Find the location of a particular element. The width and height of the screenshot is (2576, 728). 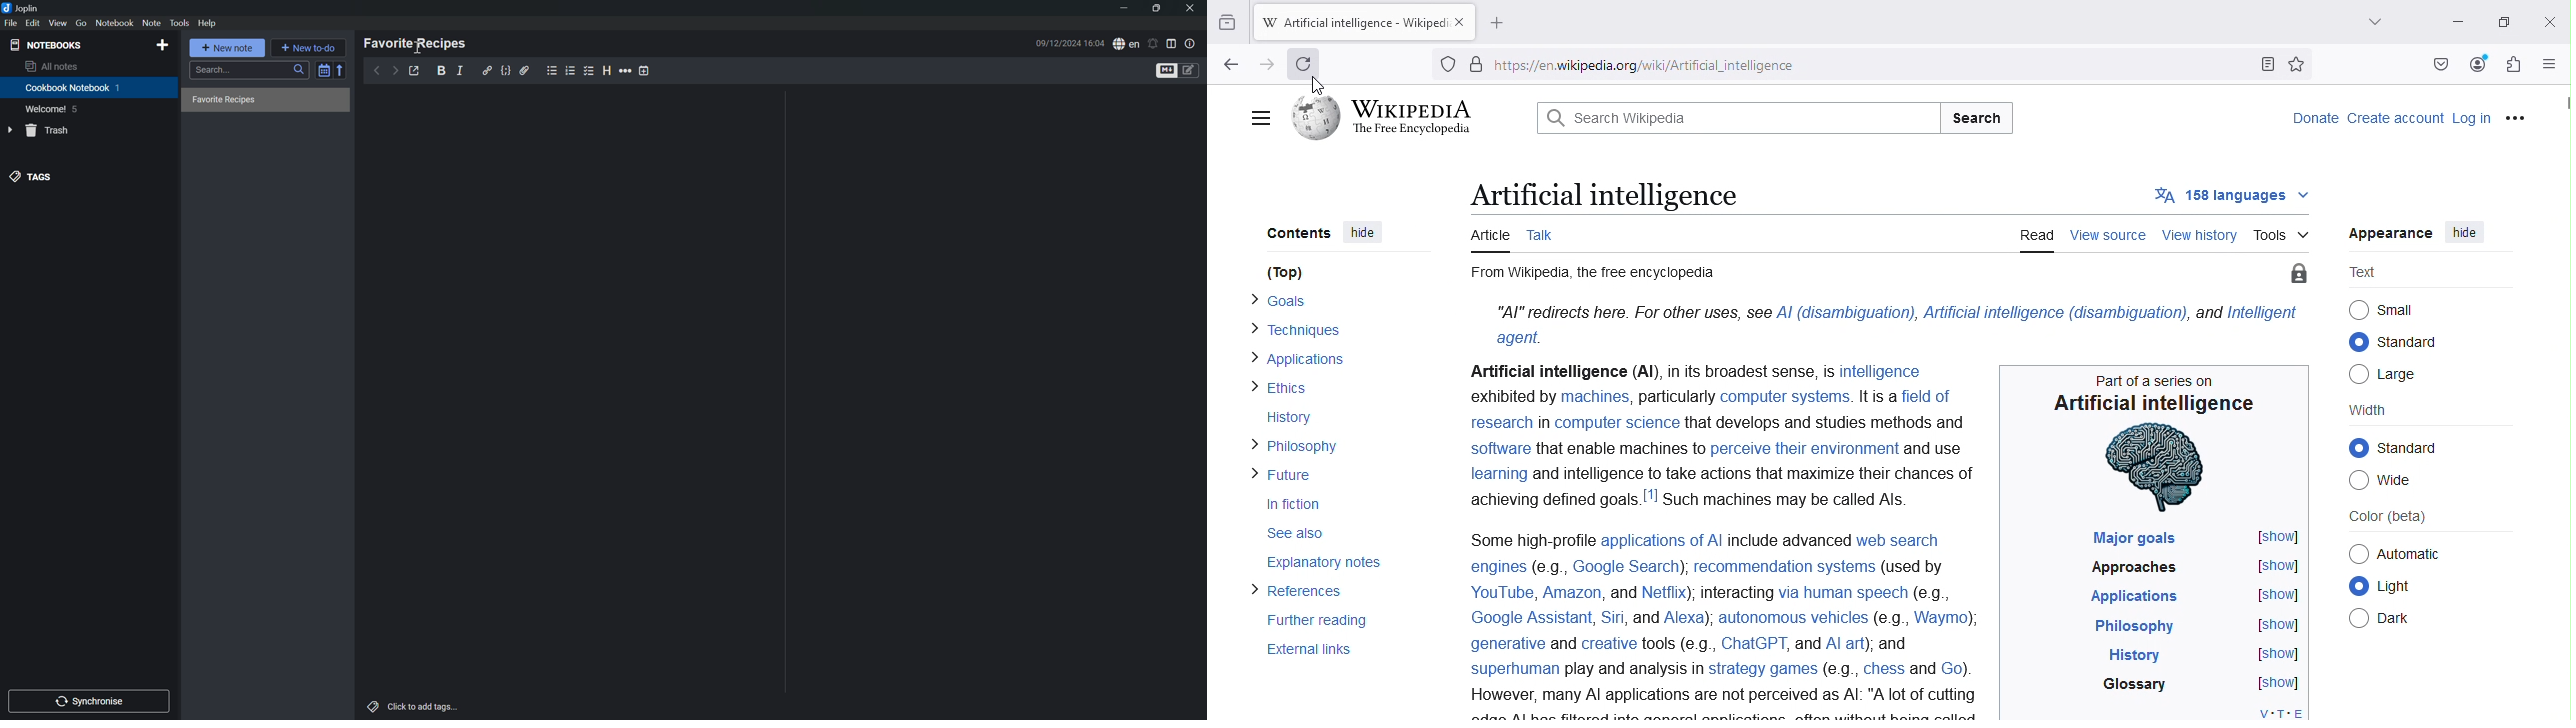

Note is located at coordinates (152, 22).